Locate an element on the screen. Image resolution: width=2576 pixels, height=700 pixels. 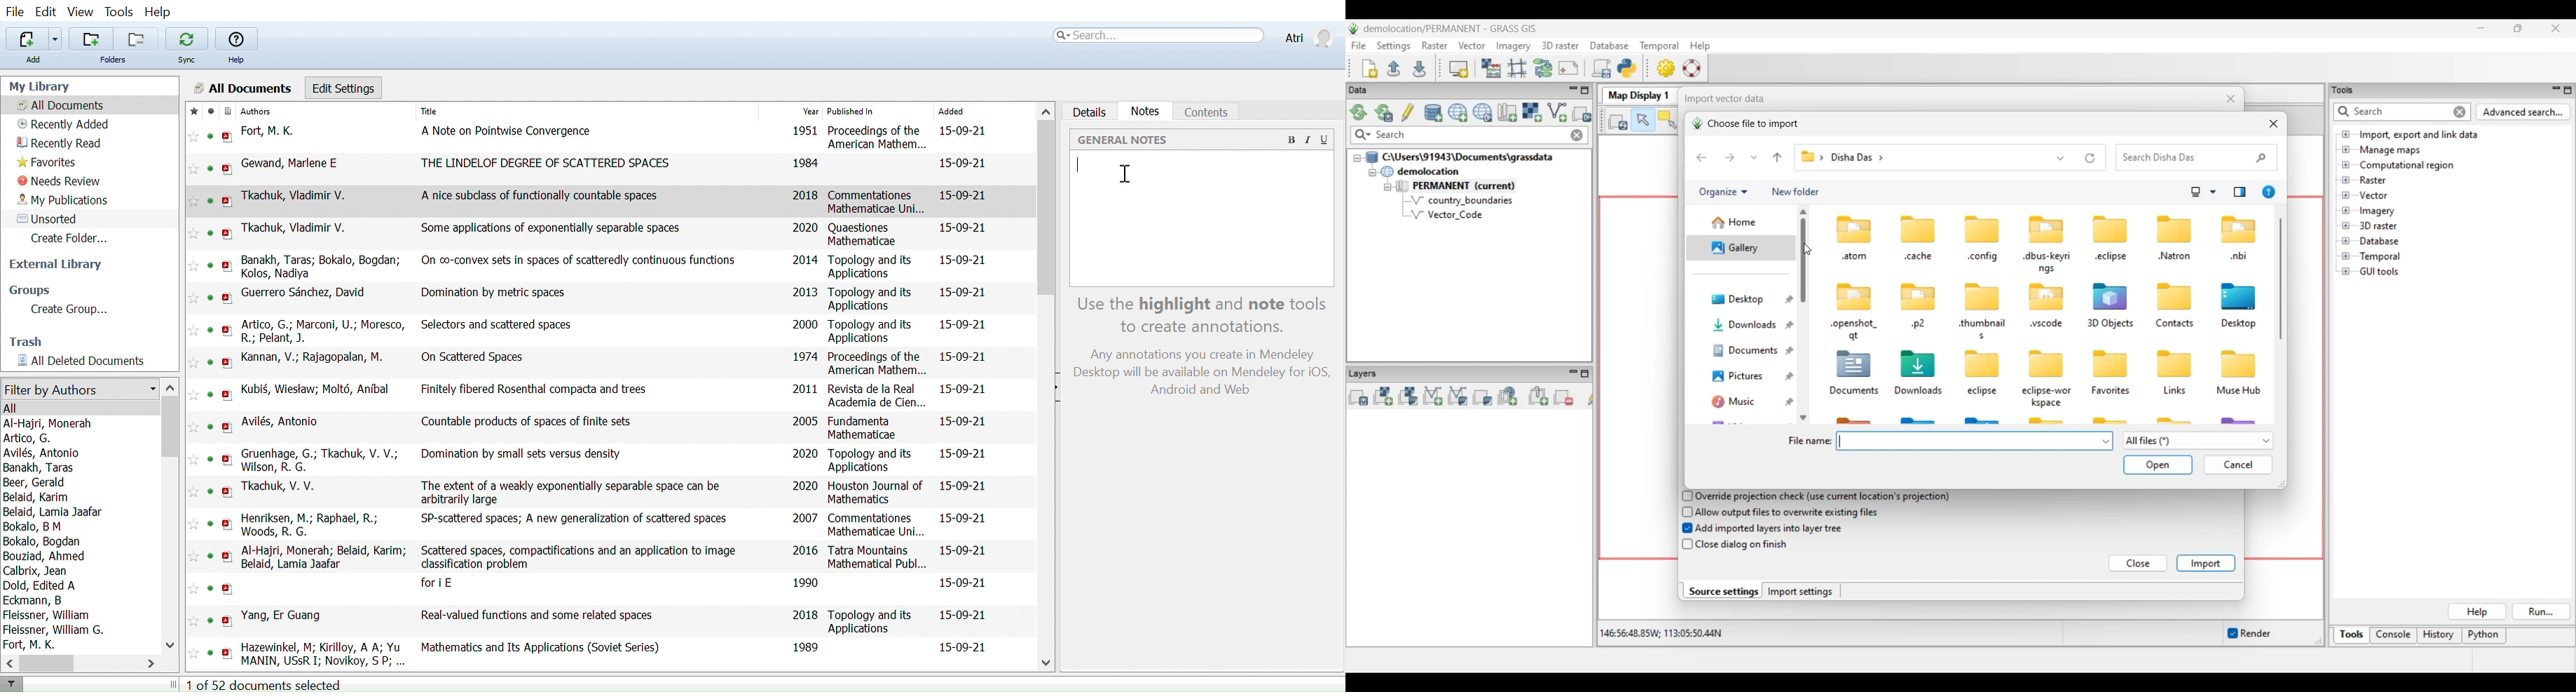
2000 is located at coordinates (805, 324).